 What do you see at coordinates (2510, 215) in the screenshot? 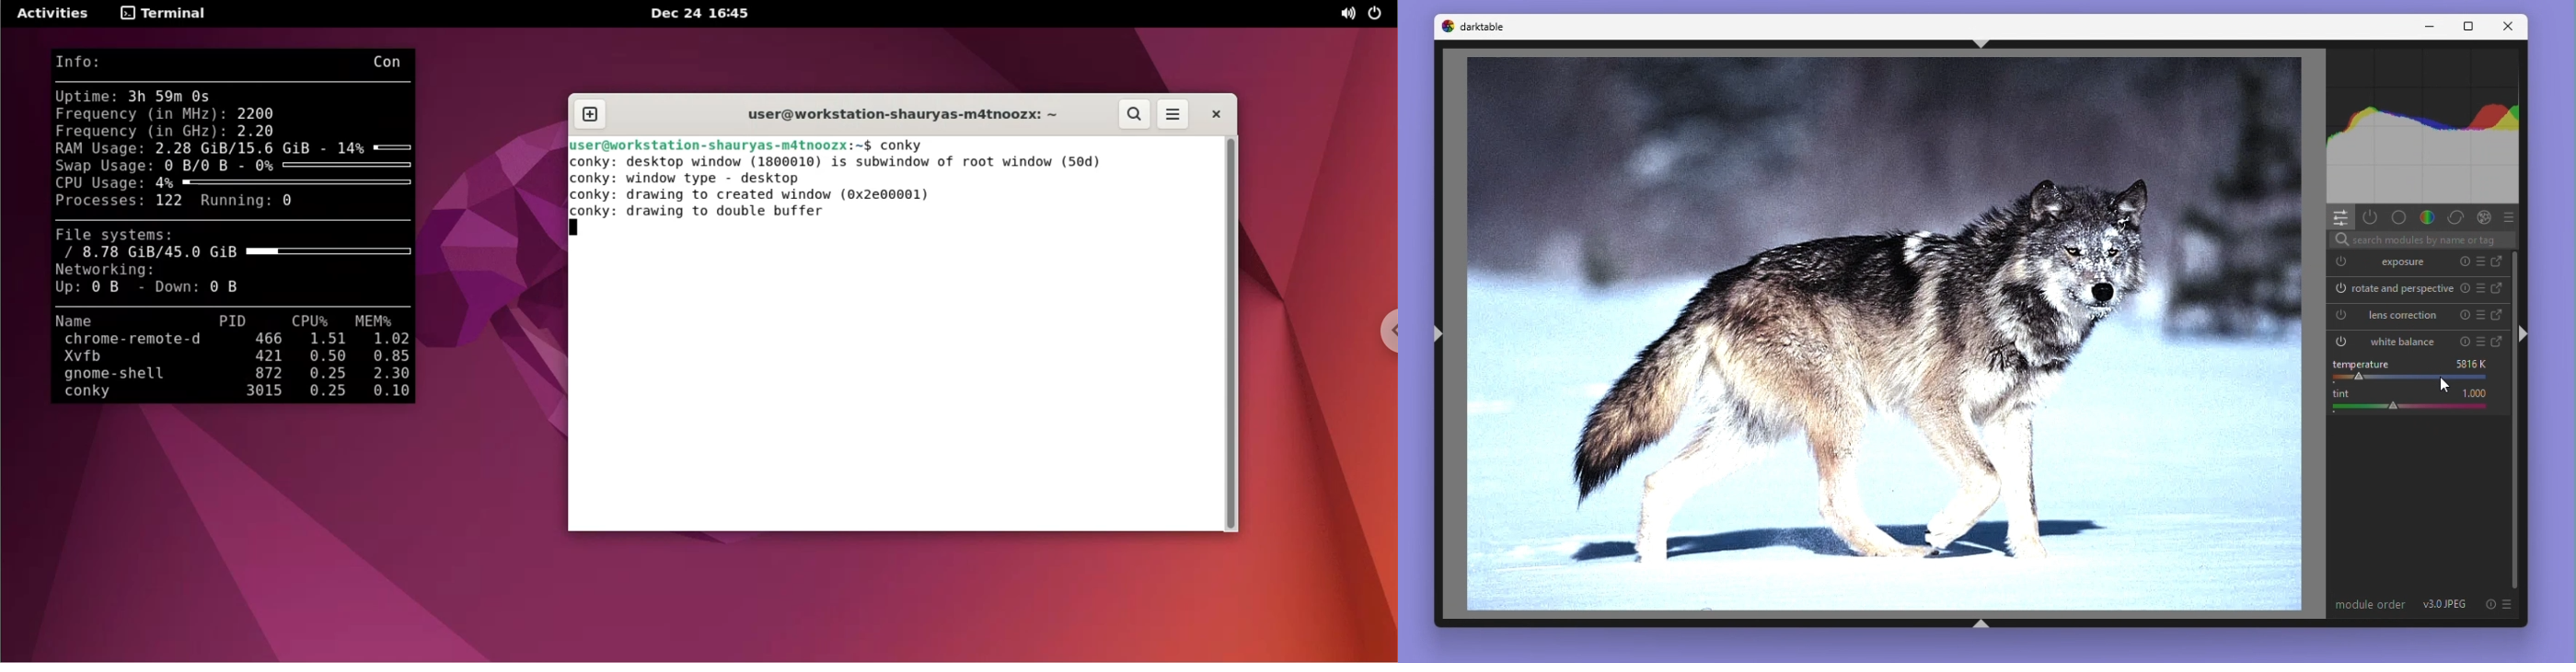
I see `Preset` at bounding box center [2510, 215].